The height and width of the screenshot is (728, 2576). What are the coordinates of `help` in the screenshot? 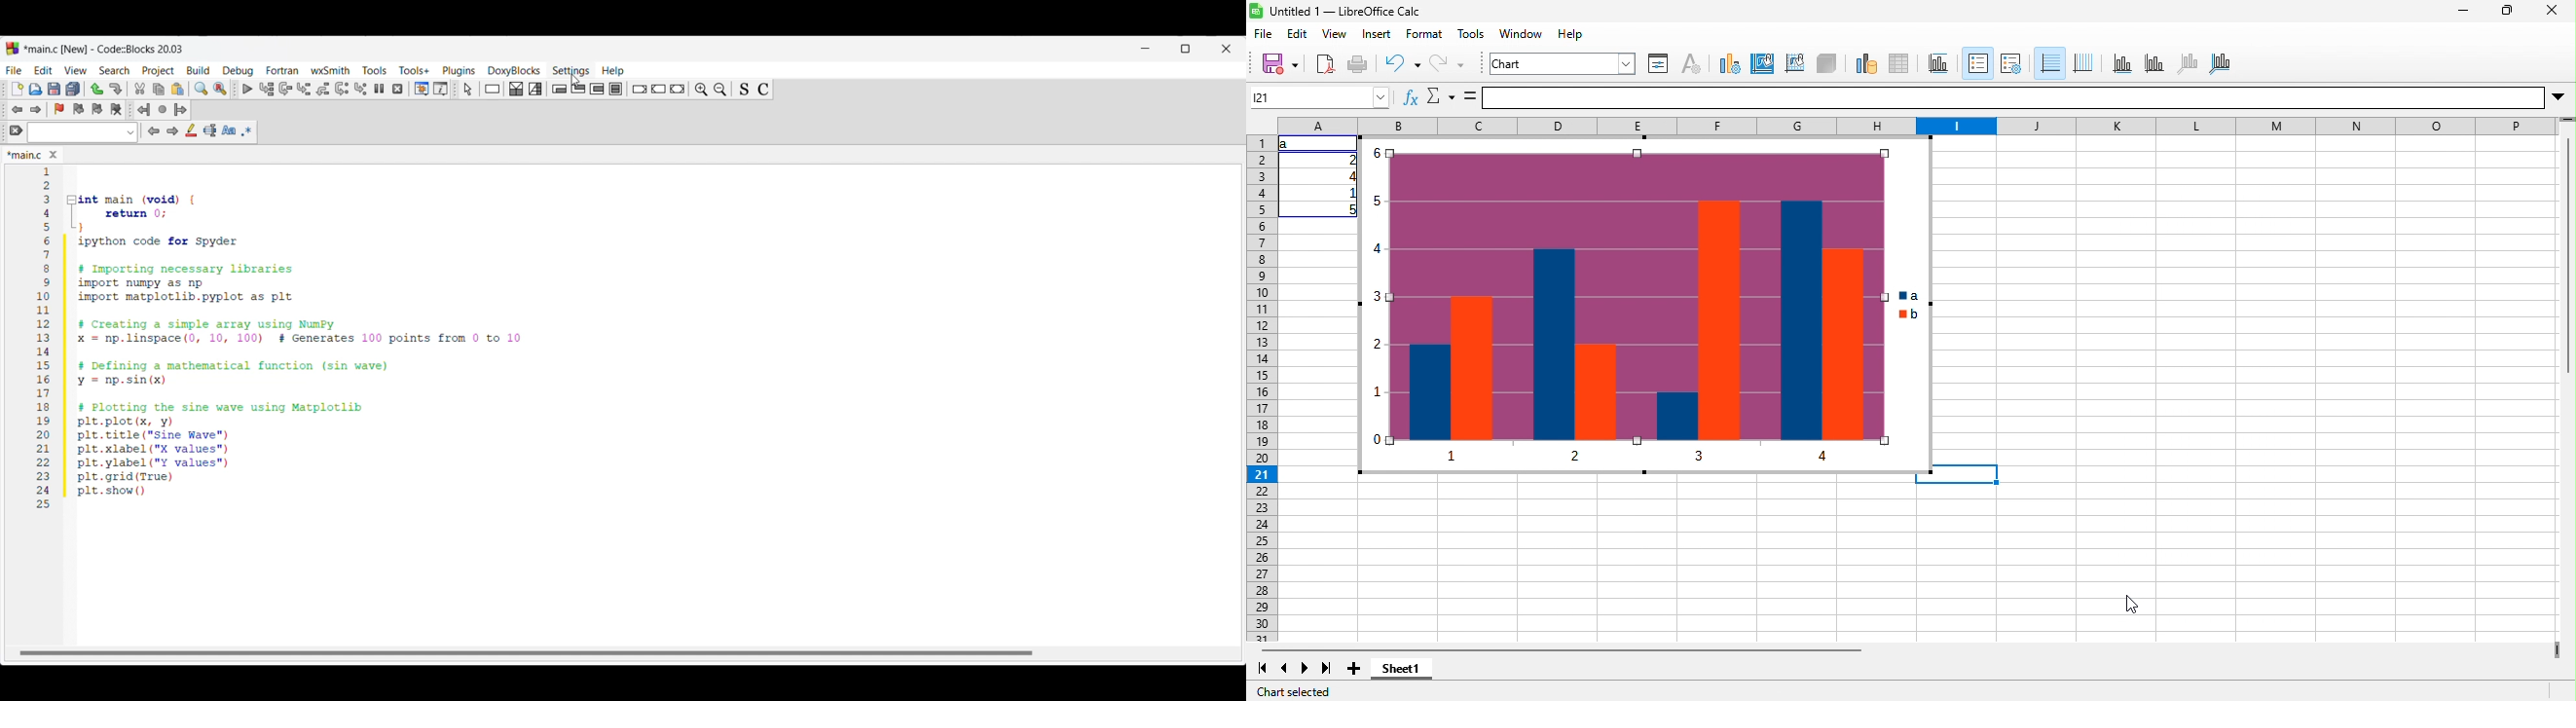 It's located at (1570, 33).